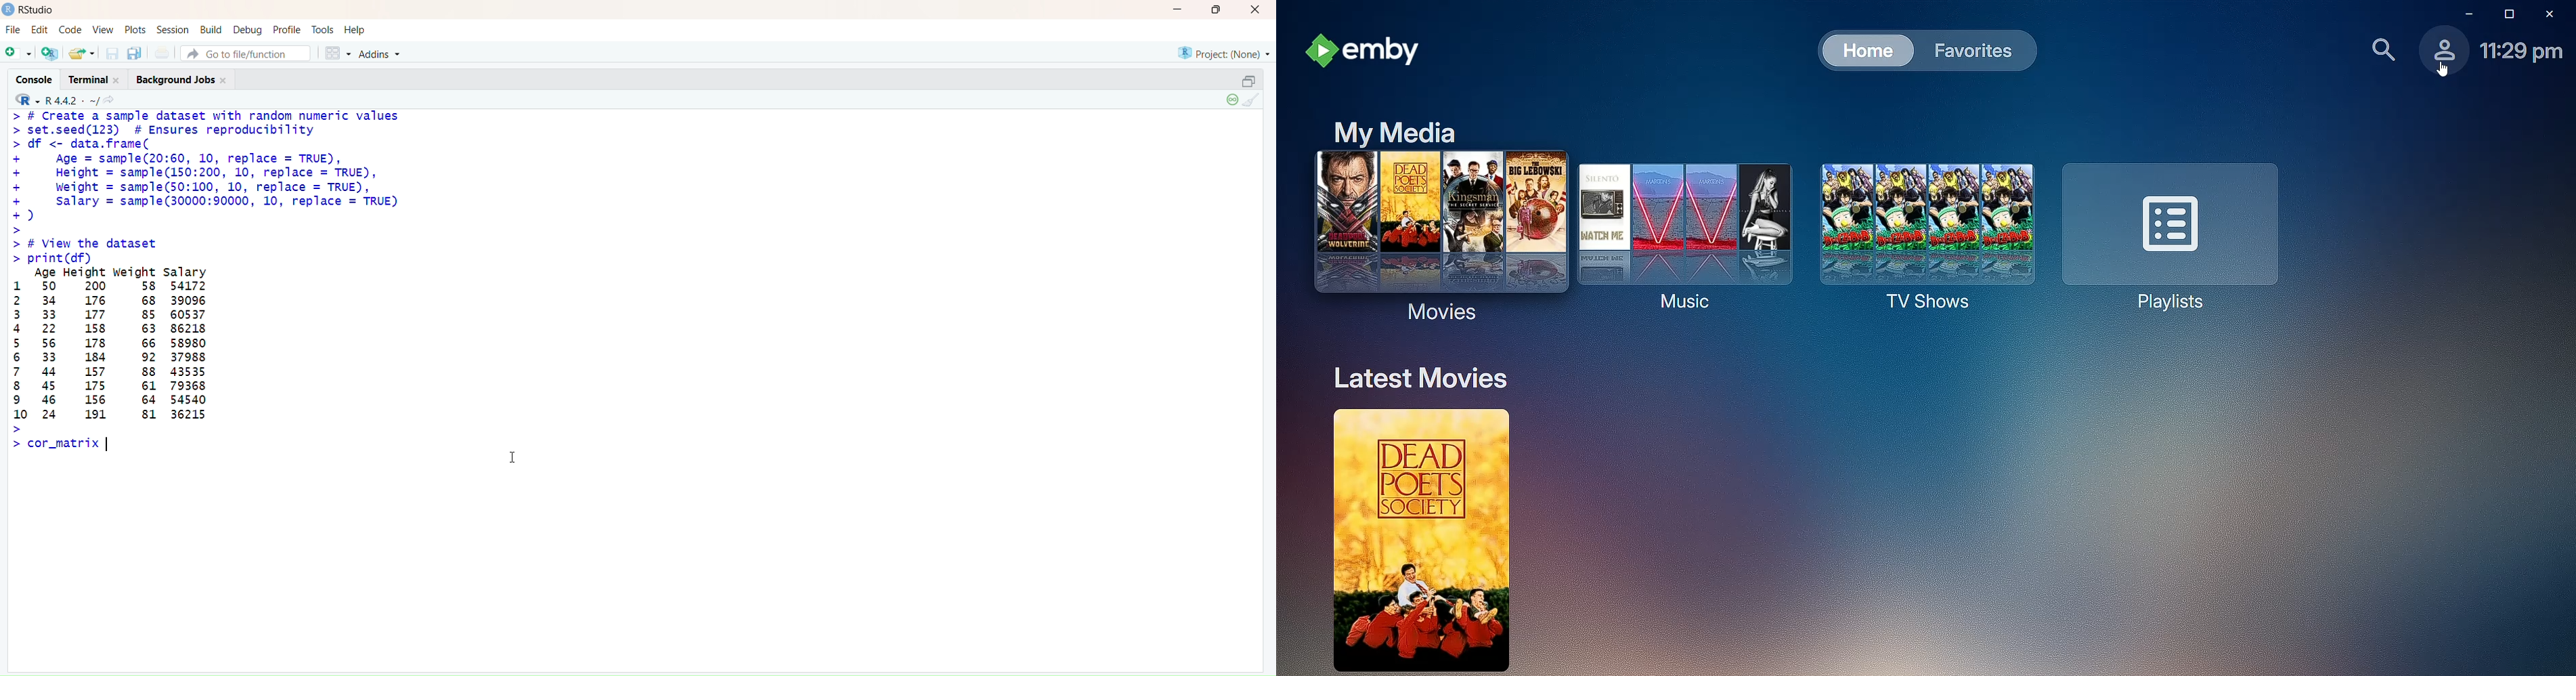  I want to click on Session, so click(174, 30).